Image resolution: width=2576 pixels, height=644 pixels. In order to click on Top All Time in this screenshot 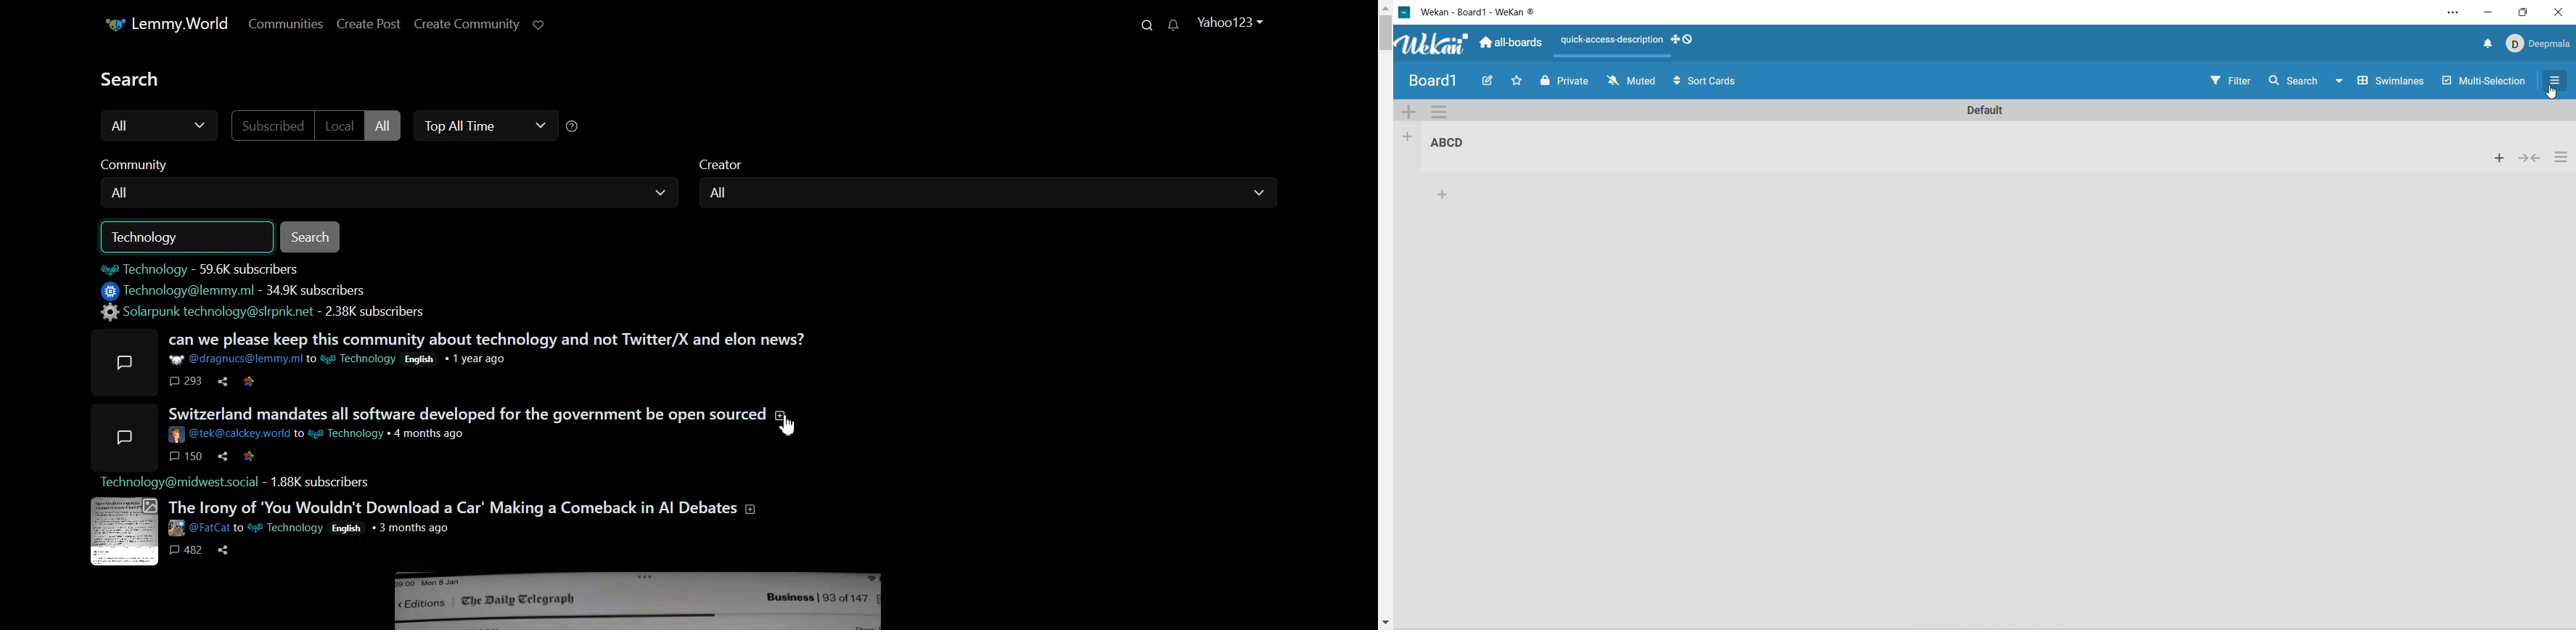, I will do `click(483, 125)`.